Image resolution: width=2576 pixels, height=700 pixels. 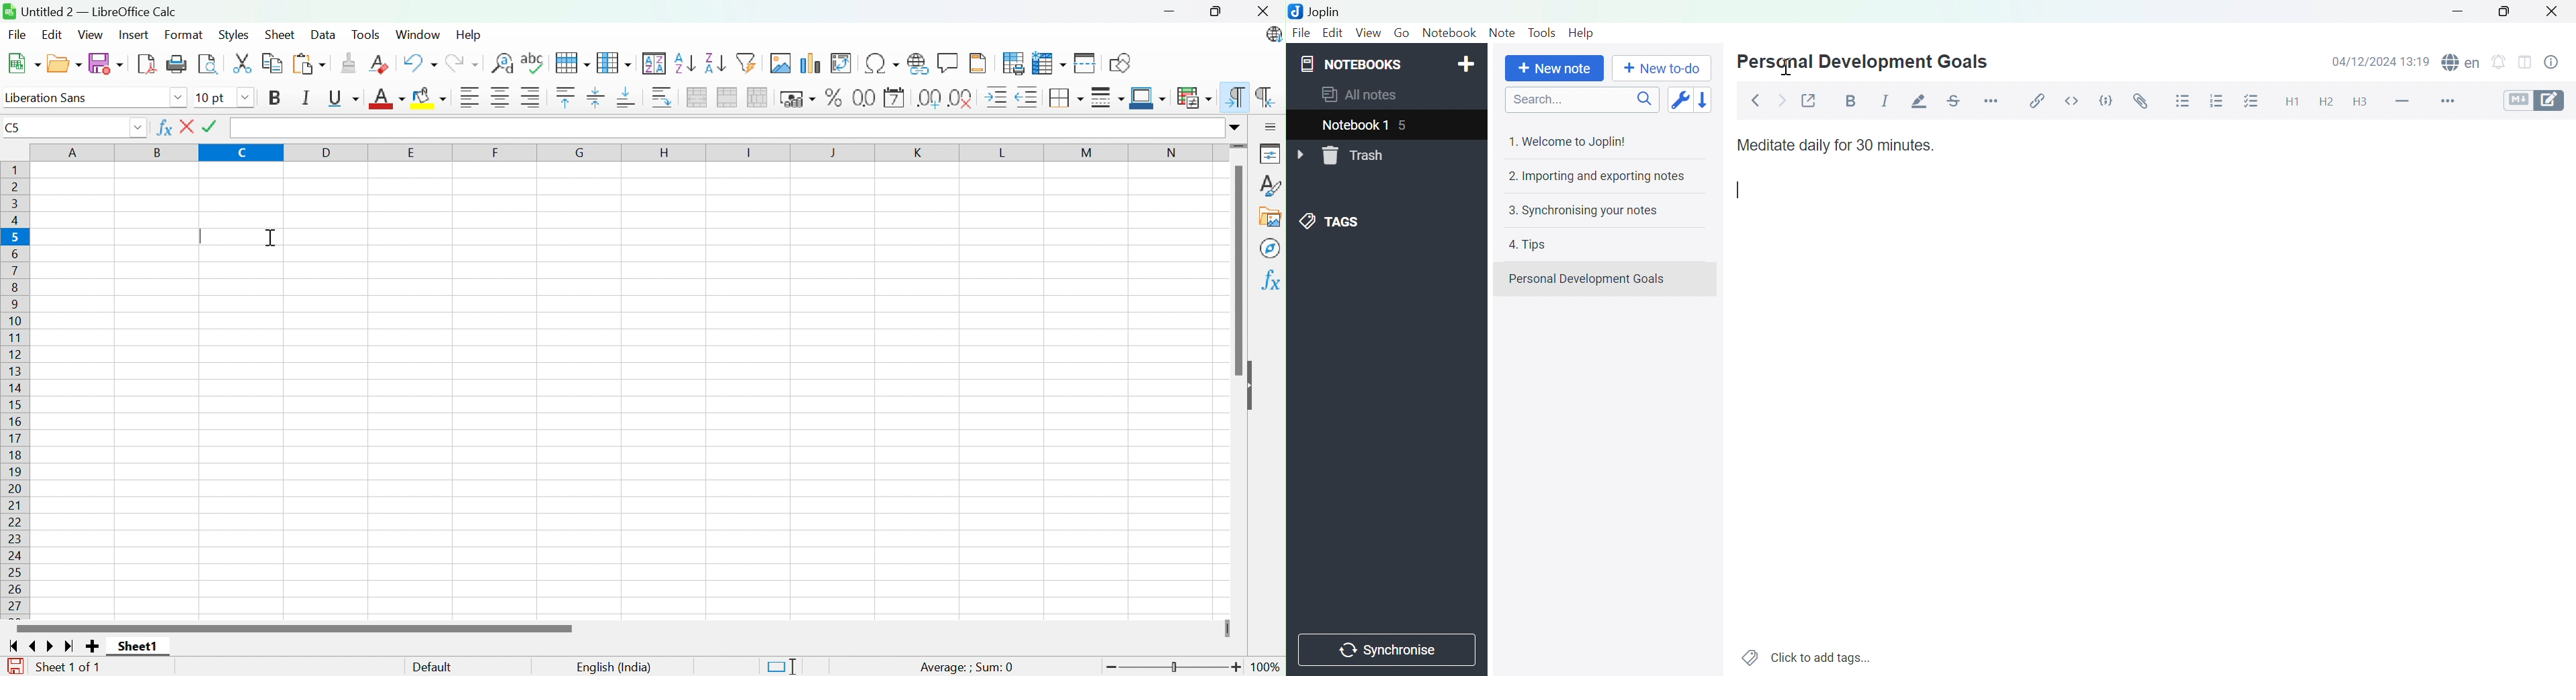 What do you see at coordinates (1239, 146) in the screenshot?
I see `Slider` at bounding box center [1239, 146].